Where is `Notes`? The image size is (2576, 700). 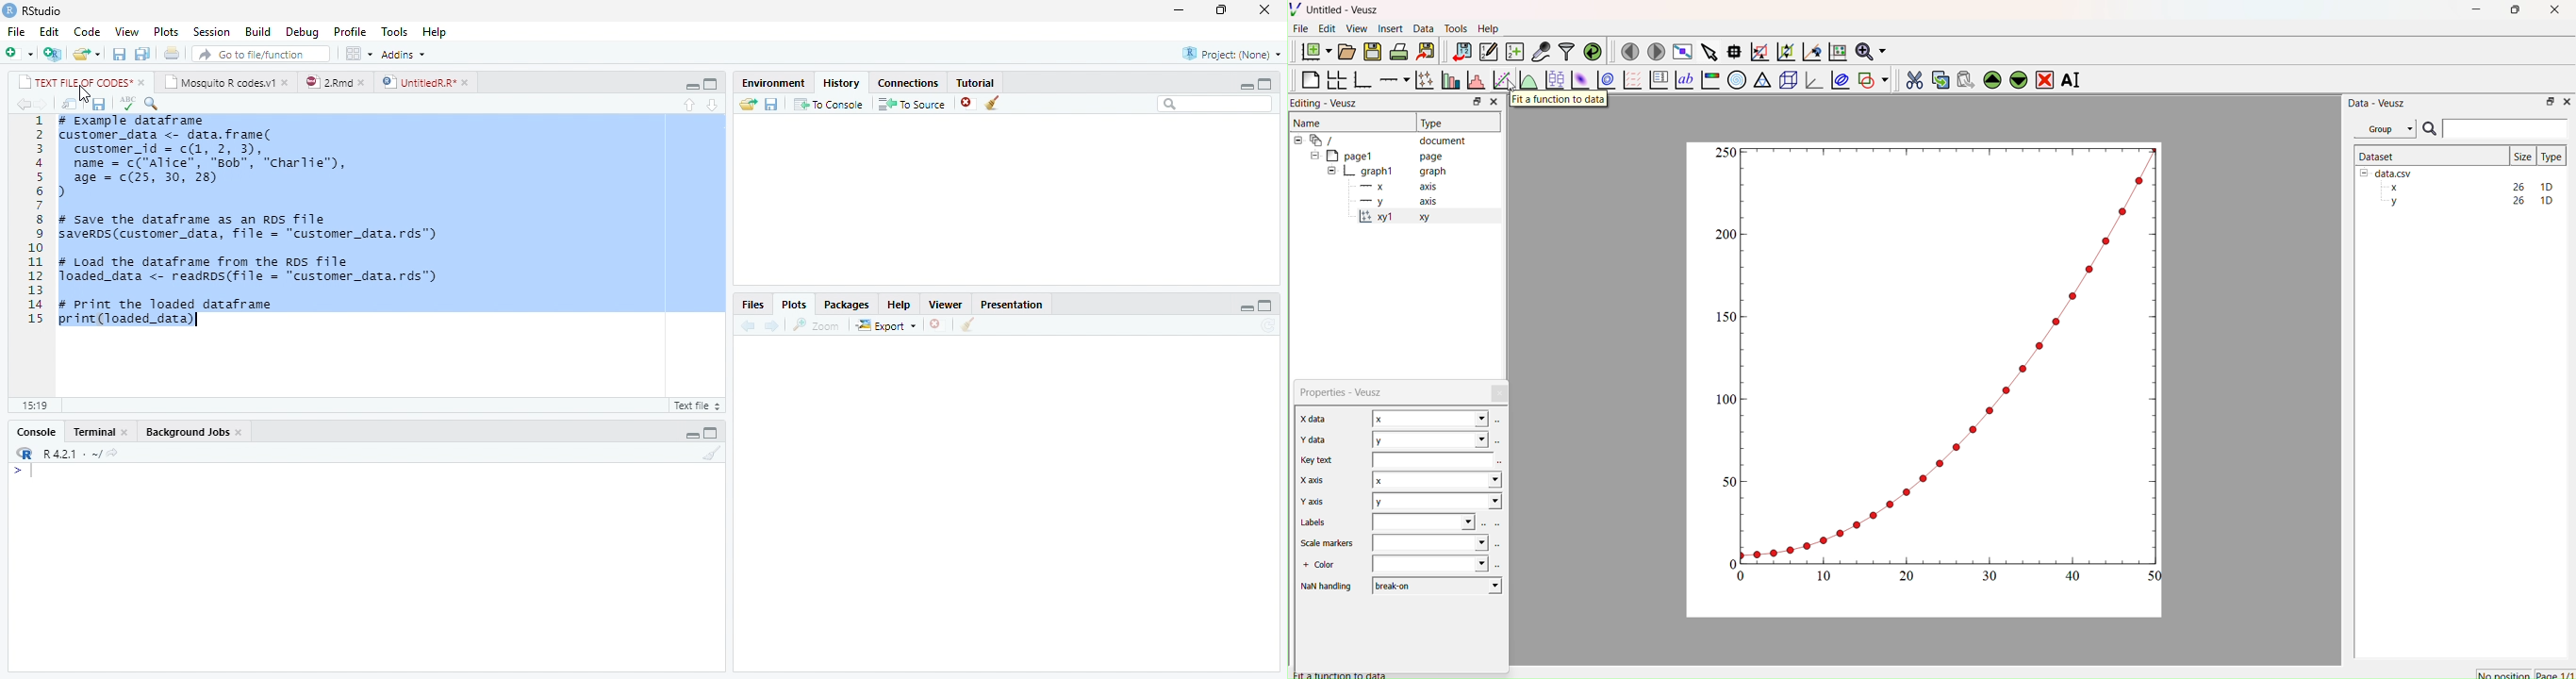
Notes is located at coordinates (1314, 421).